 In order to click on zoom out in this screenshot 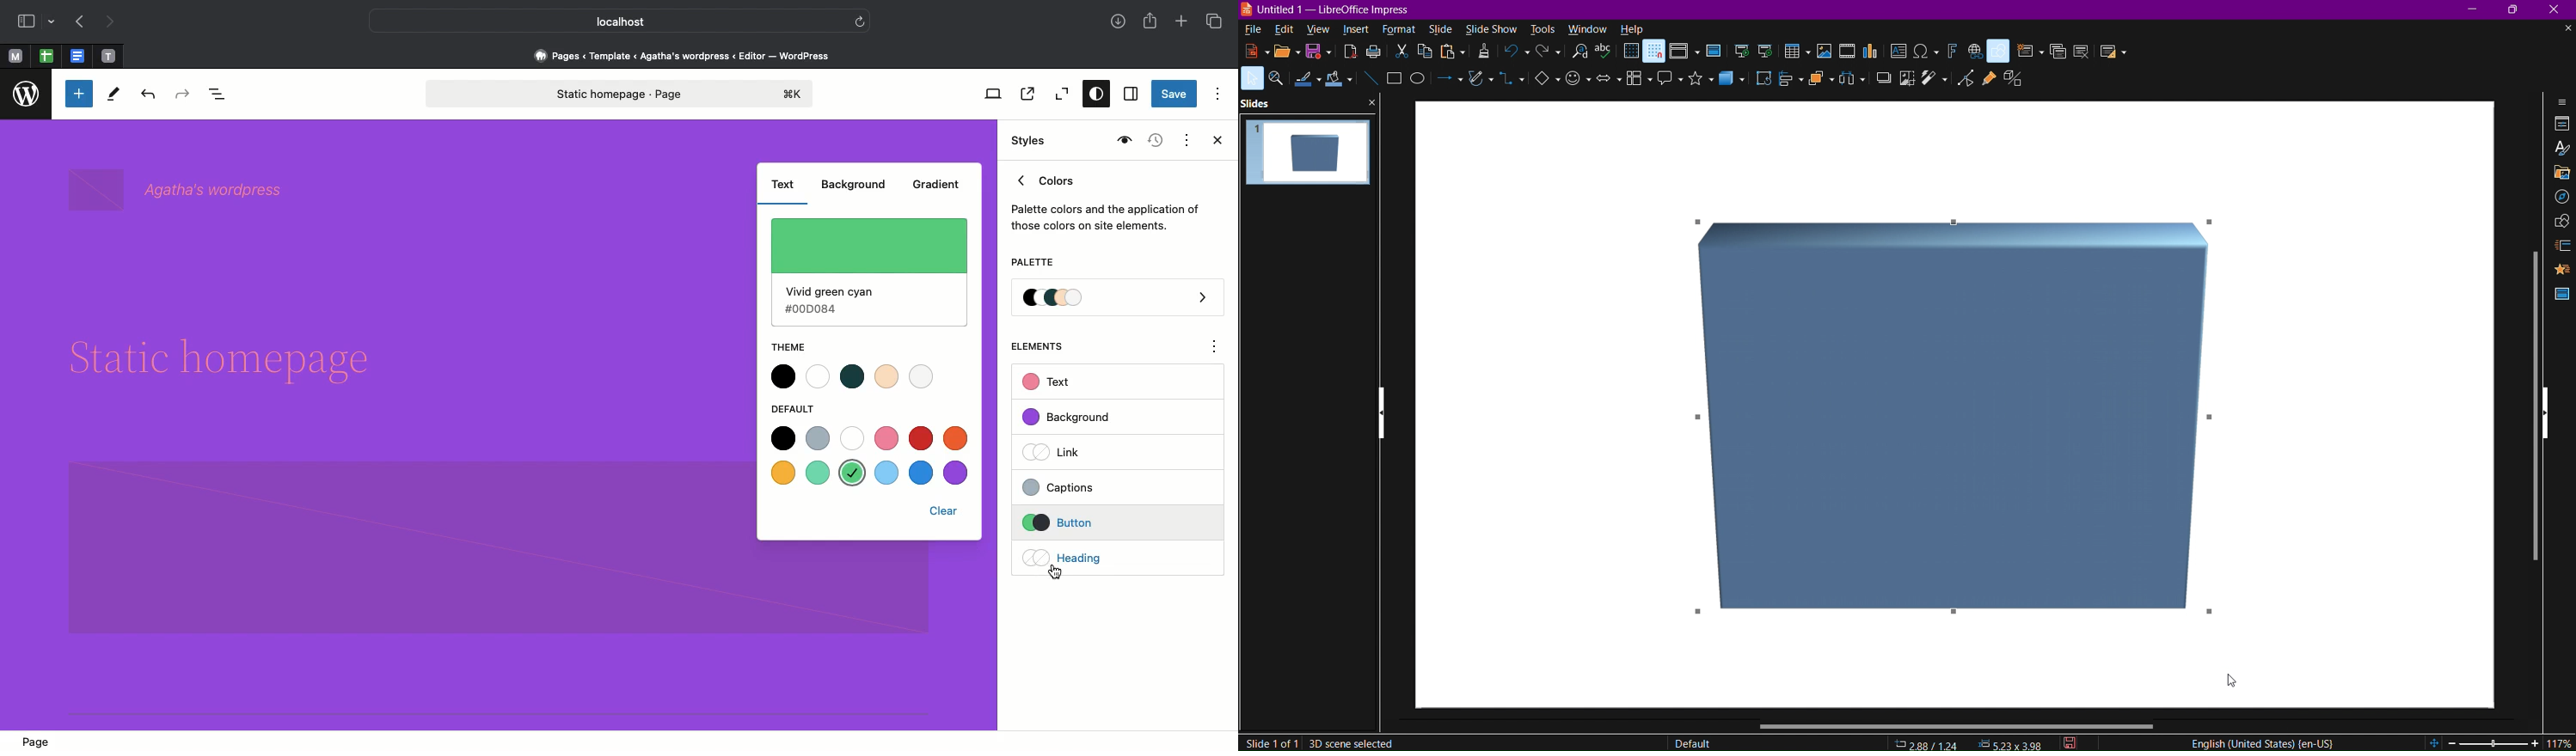, I will do `click(2452, 743)`.